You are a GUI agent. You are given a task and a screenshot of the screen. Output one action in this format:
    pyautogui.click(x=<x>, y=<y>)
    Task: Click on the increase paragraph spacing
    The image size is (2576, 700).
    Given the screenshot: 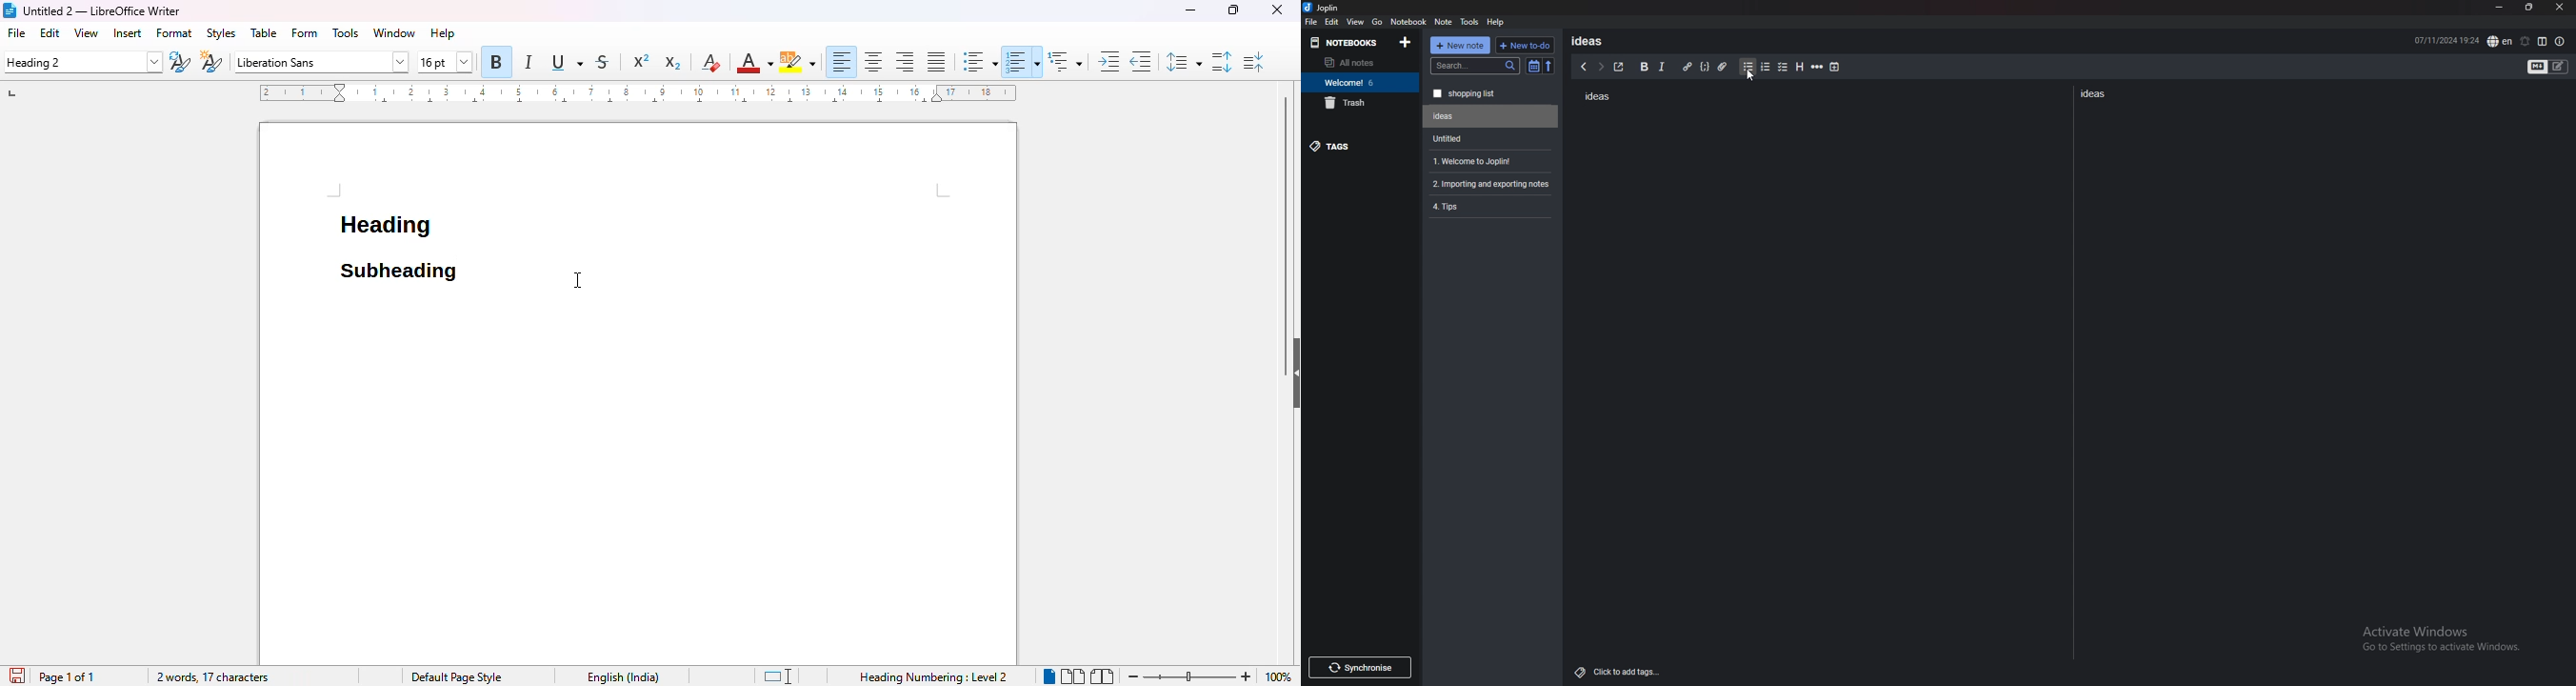 What is the action you would take?
    pyautogui.click(x=1222, y=62)
    